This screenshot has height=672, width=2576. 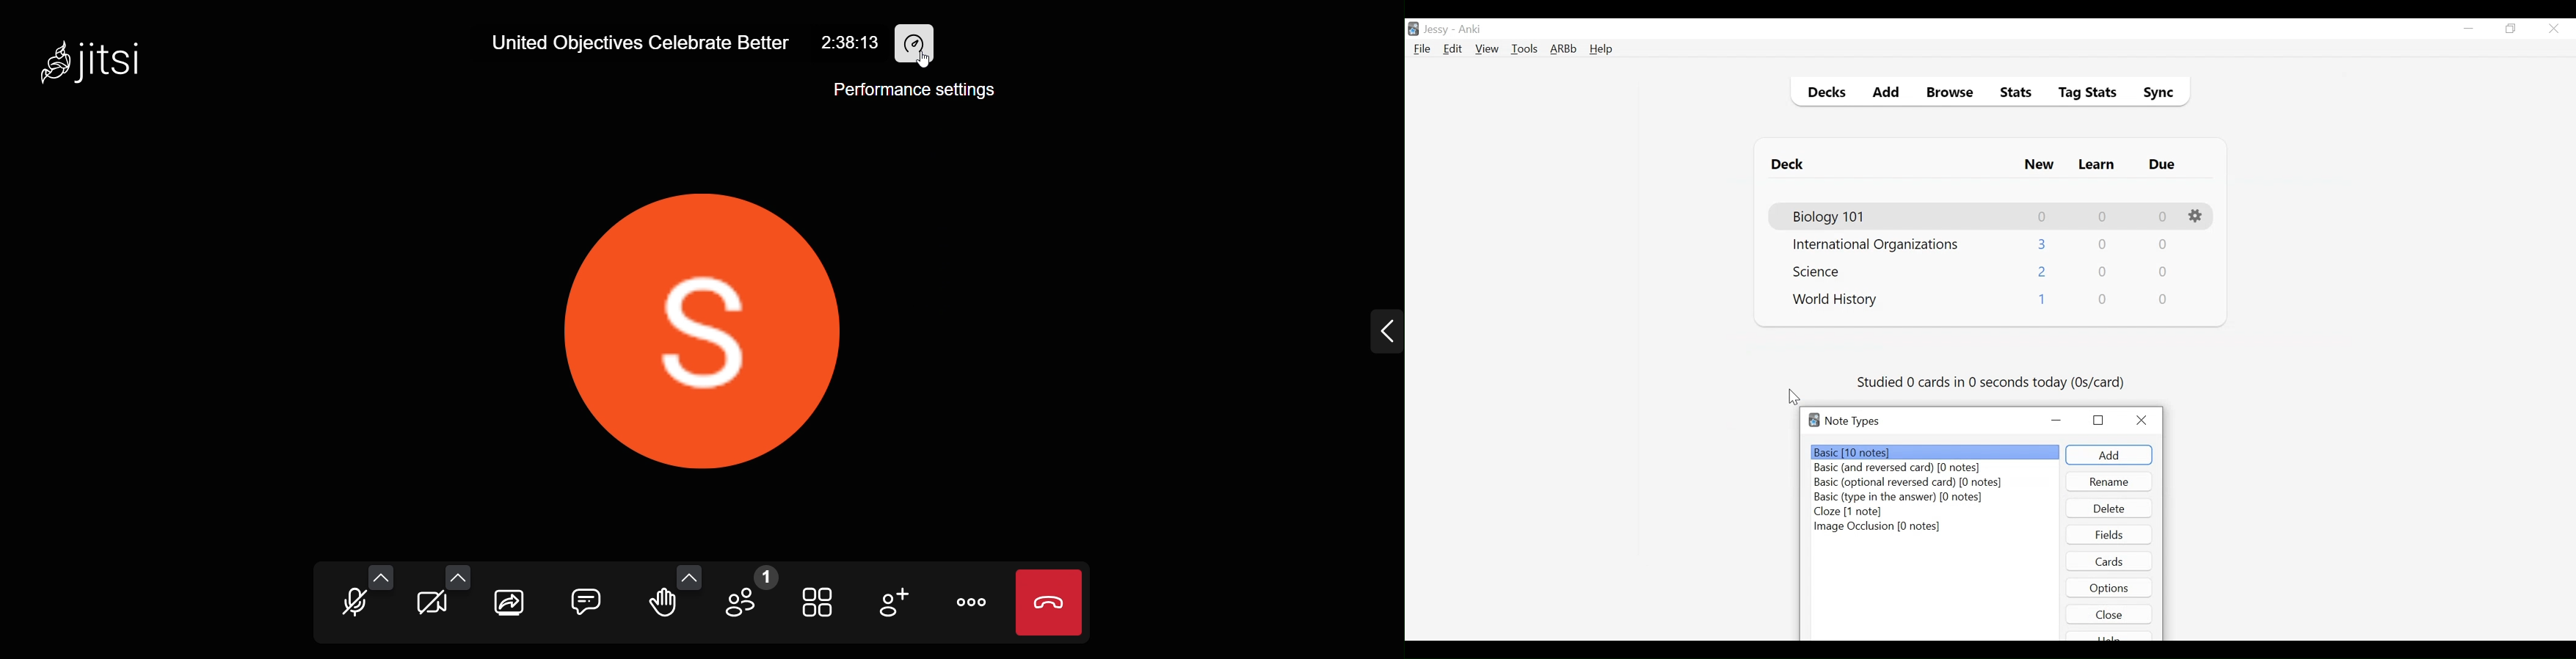 What do you see at coordinates (2012, 93) in the screenshot?
I see `Stats` at bounding box center [2012, 93].